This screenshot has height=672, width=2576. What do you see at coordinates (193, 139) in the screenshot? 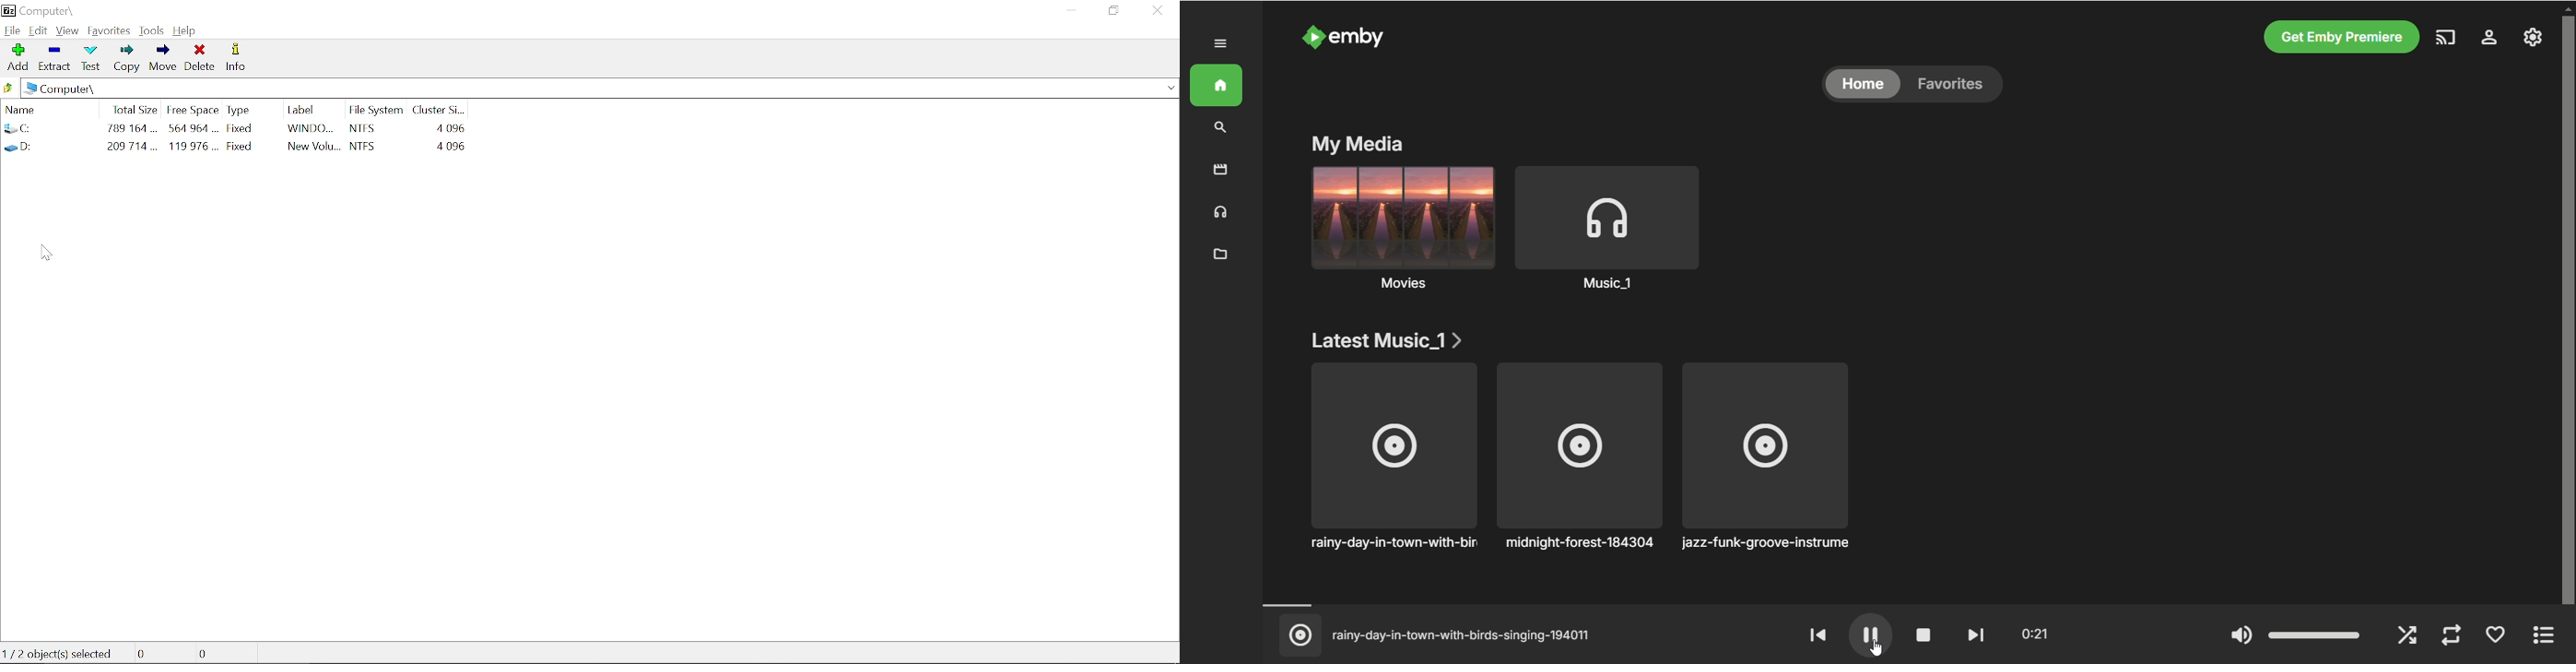
I see `564 964 ... 119 976 ...` at bounding box center [193, 139].